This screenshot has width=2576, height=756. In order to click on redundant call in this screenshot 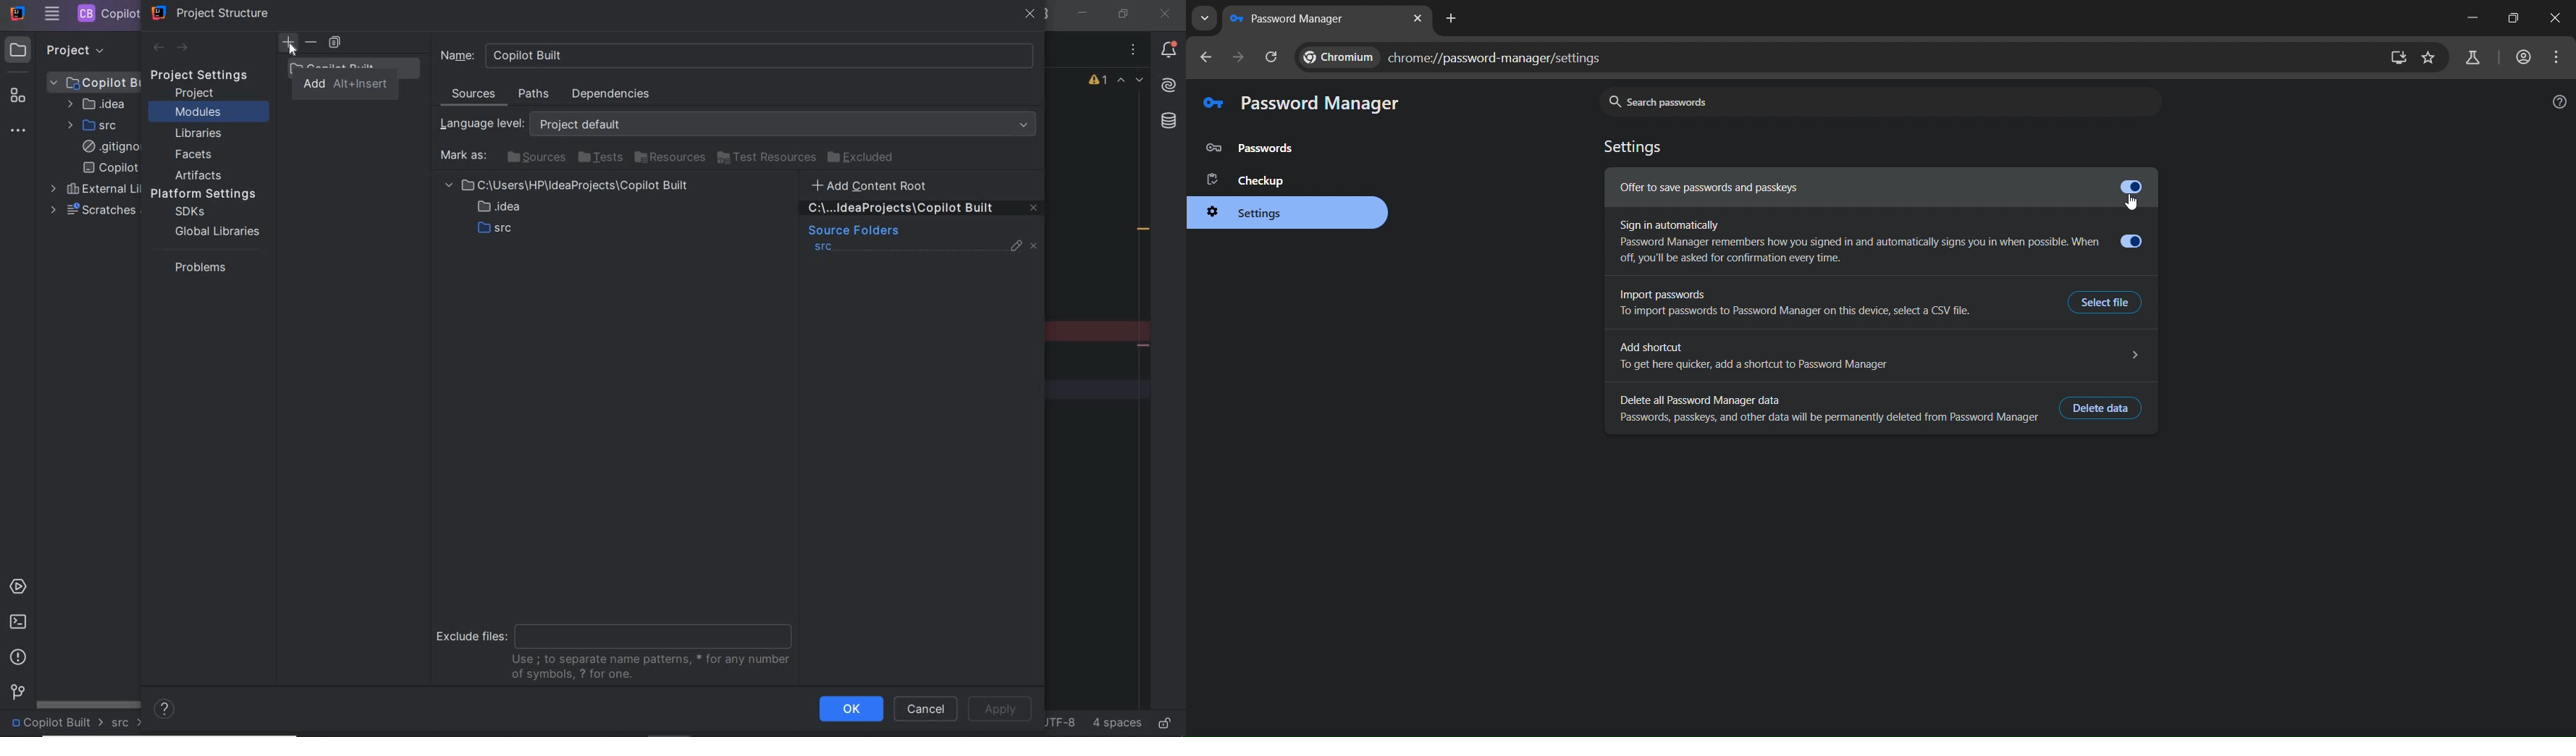, I will do `click(1144, 231)`.